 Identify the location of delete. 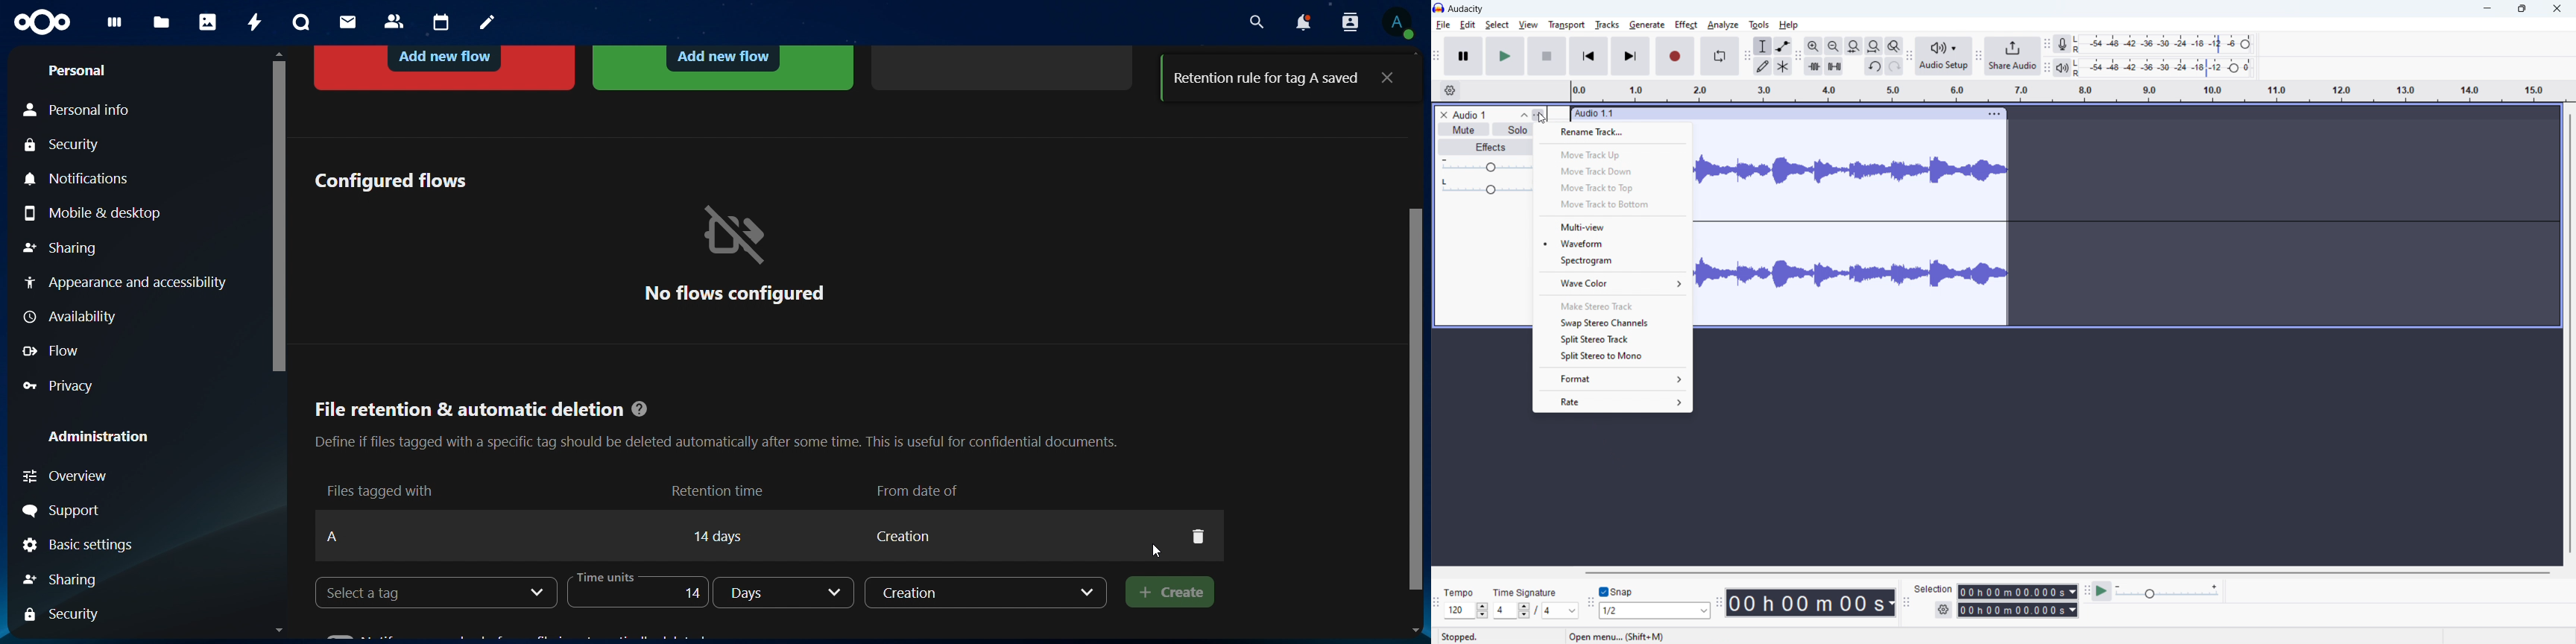
(1198, 536).